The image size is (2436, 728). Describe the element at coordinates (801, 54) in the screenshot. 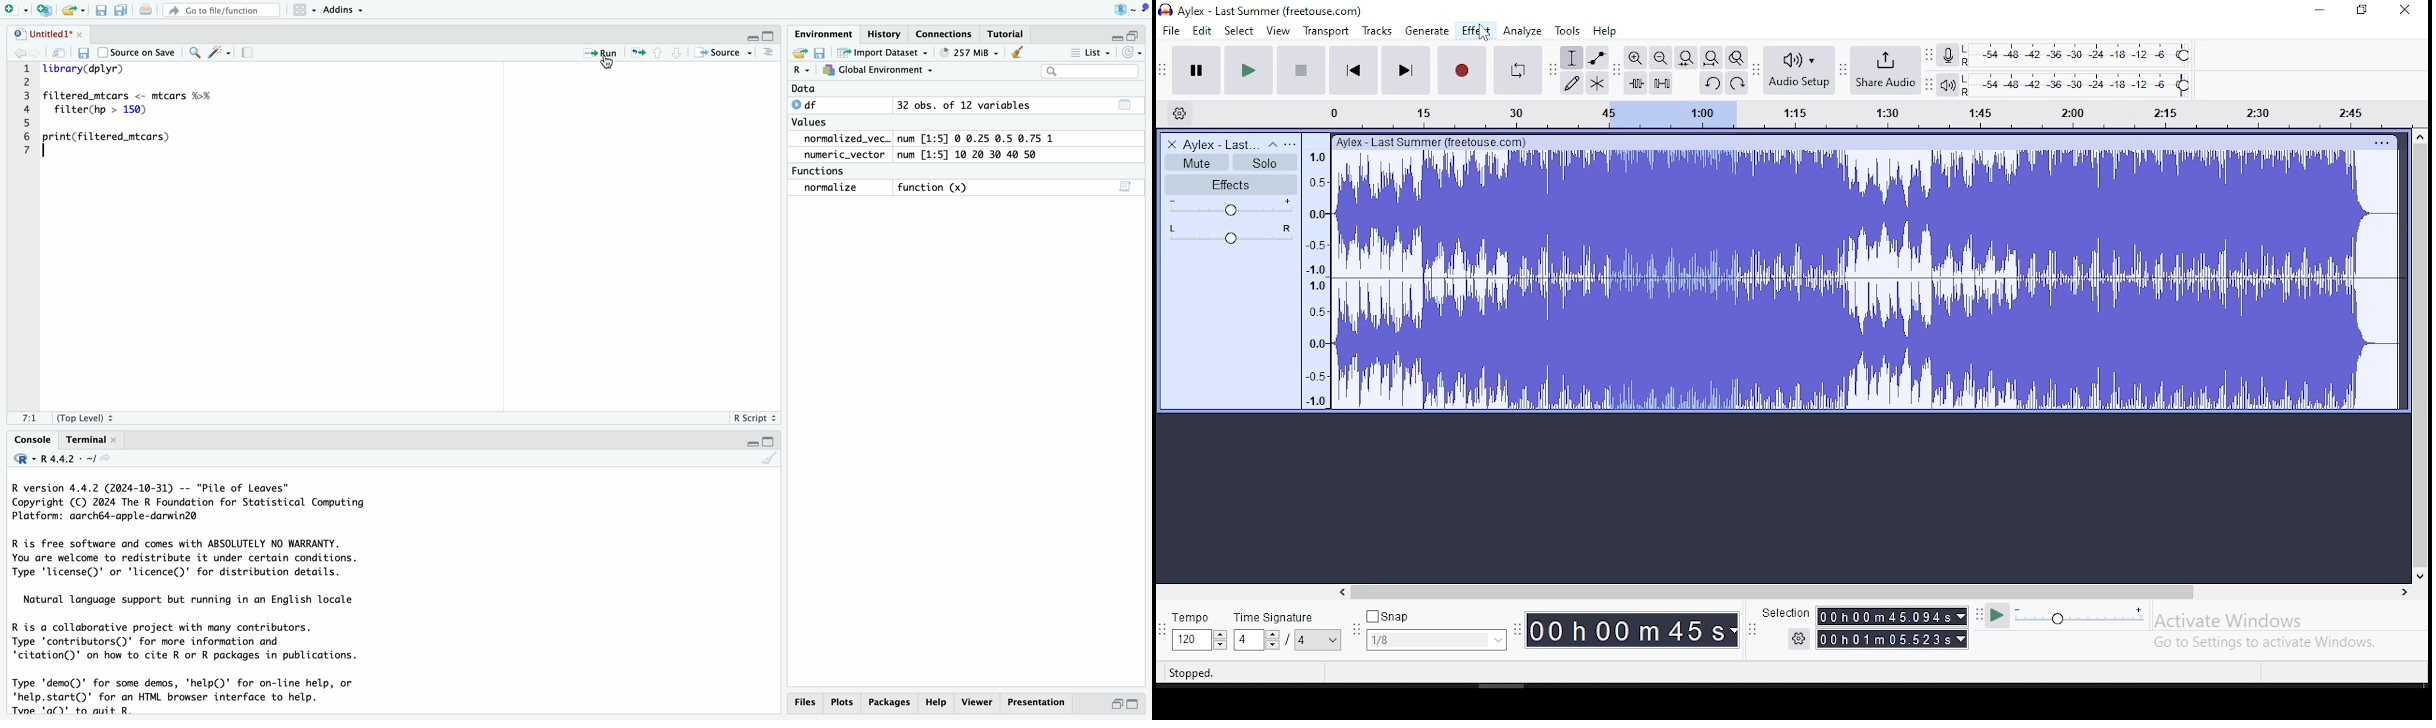

I see `open file` at that location.